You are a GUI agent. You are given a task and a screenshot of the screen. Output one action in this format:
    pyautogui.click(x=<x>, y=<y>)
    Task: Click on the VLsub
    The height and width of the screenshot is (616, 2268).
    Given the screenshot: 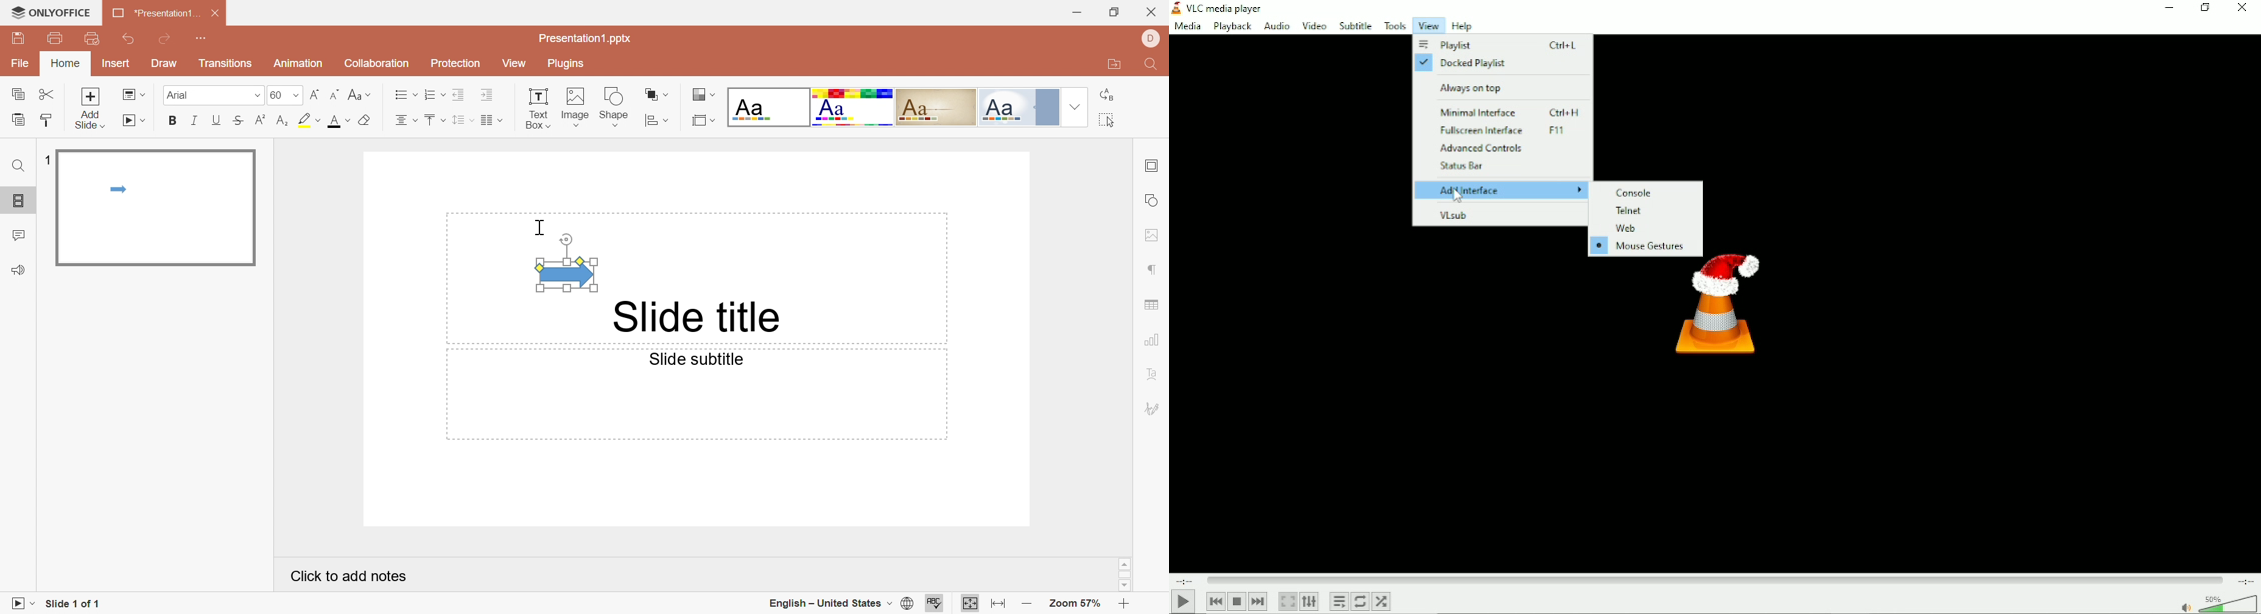 What is the action you would take?
    pyautogui.click(x=1501, y=214)
    